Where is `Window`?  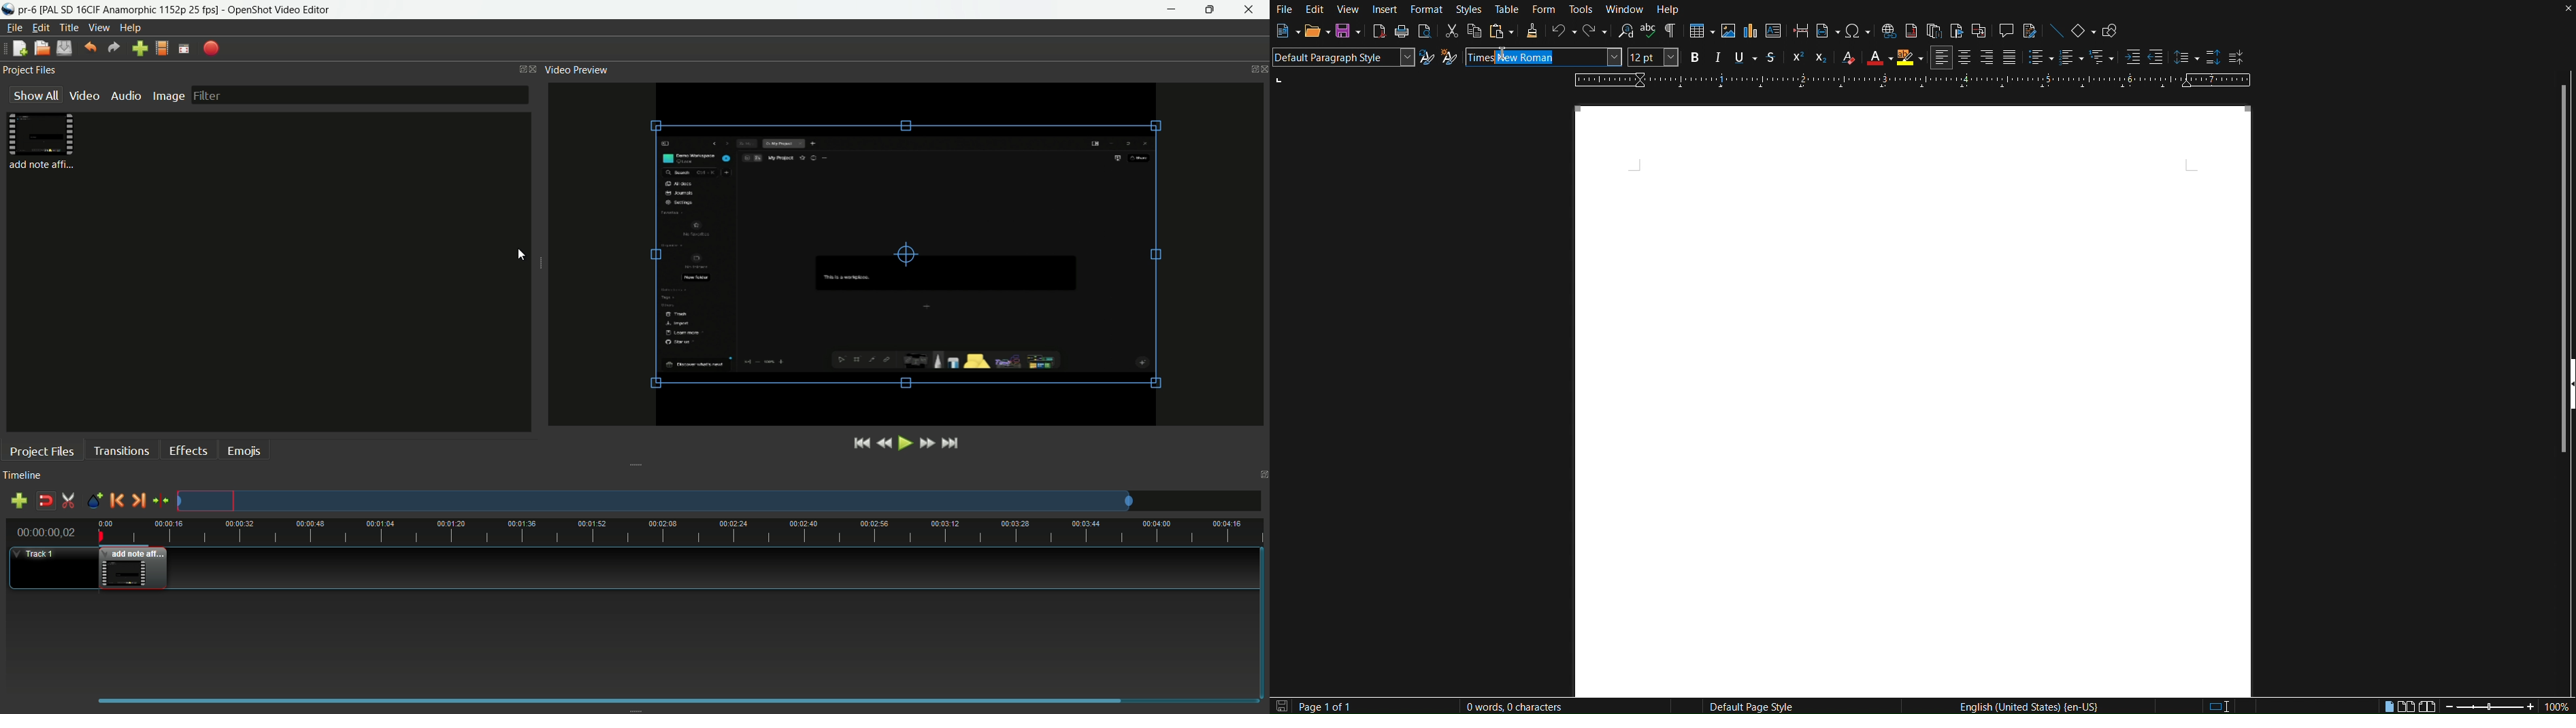
Window is located at coordinates (1627, 10).